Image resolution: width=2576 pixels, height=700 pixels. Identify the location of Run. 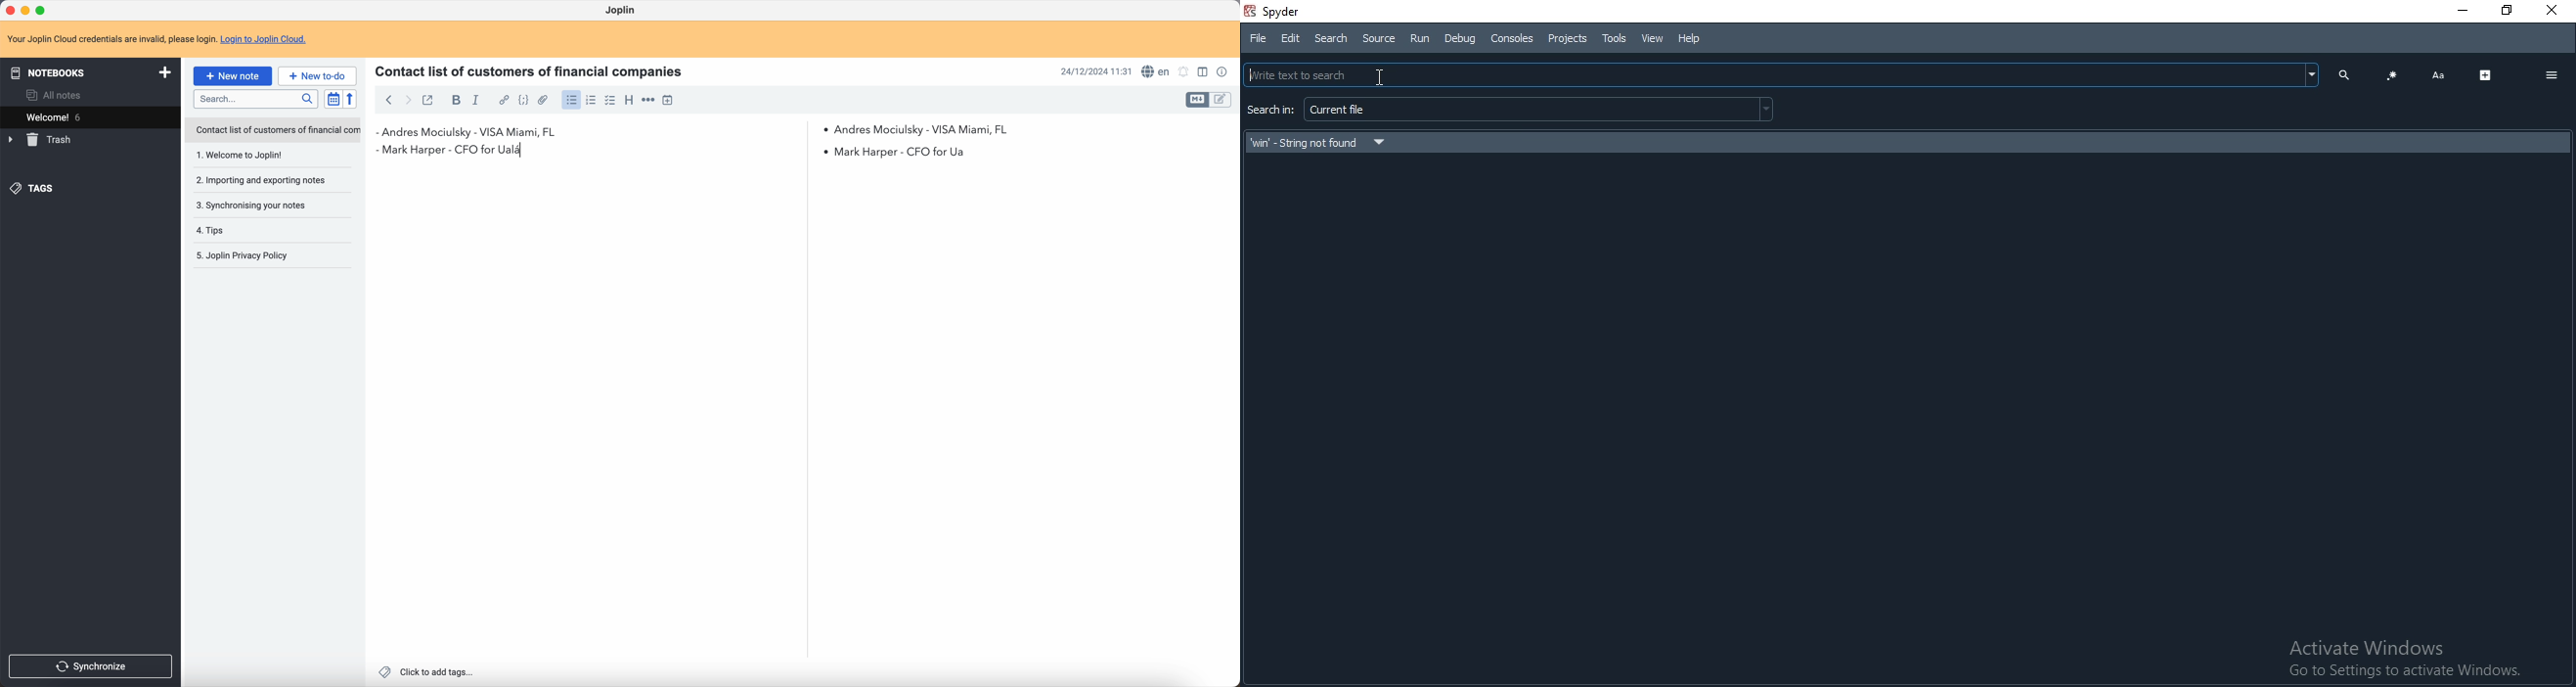
(1418, 37).